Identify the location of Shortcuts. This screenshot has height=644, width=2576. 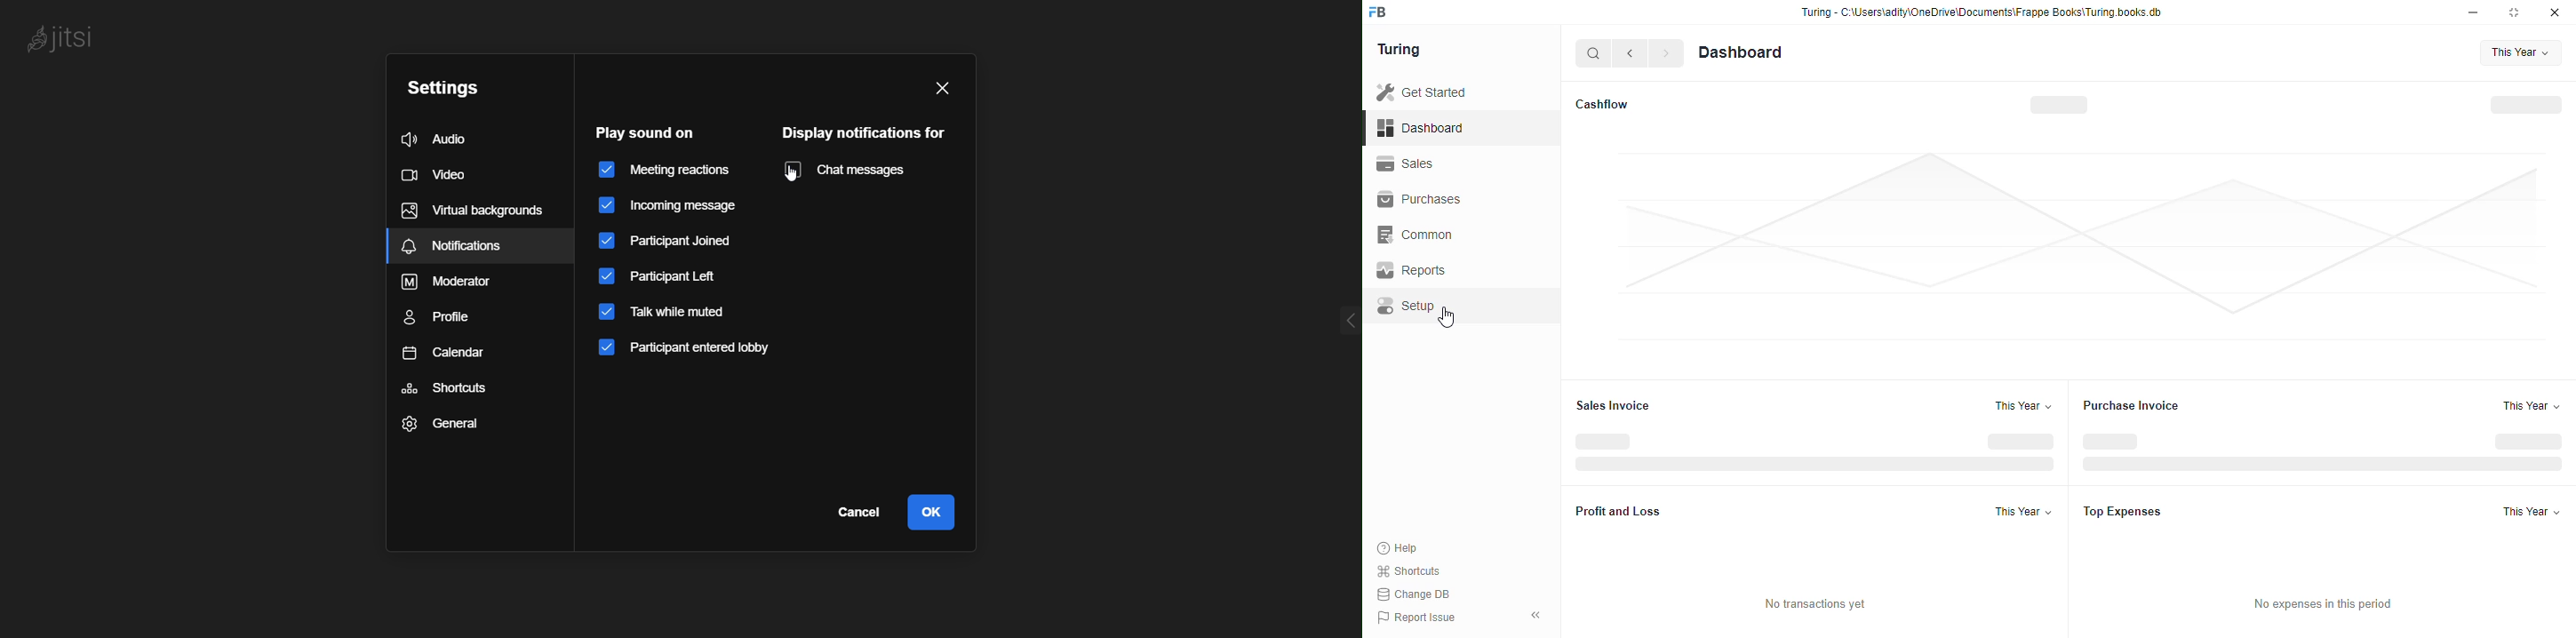
(1413, 570).